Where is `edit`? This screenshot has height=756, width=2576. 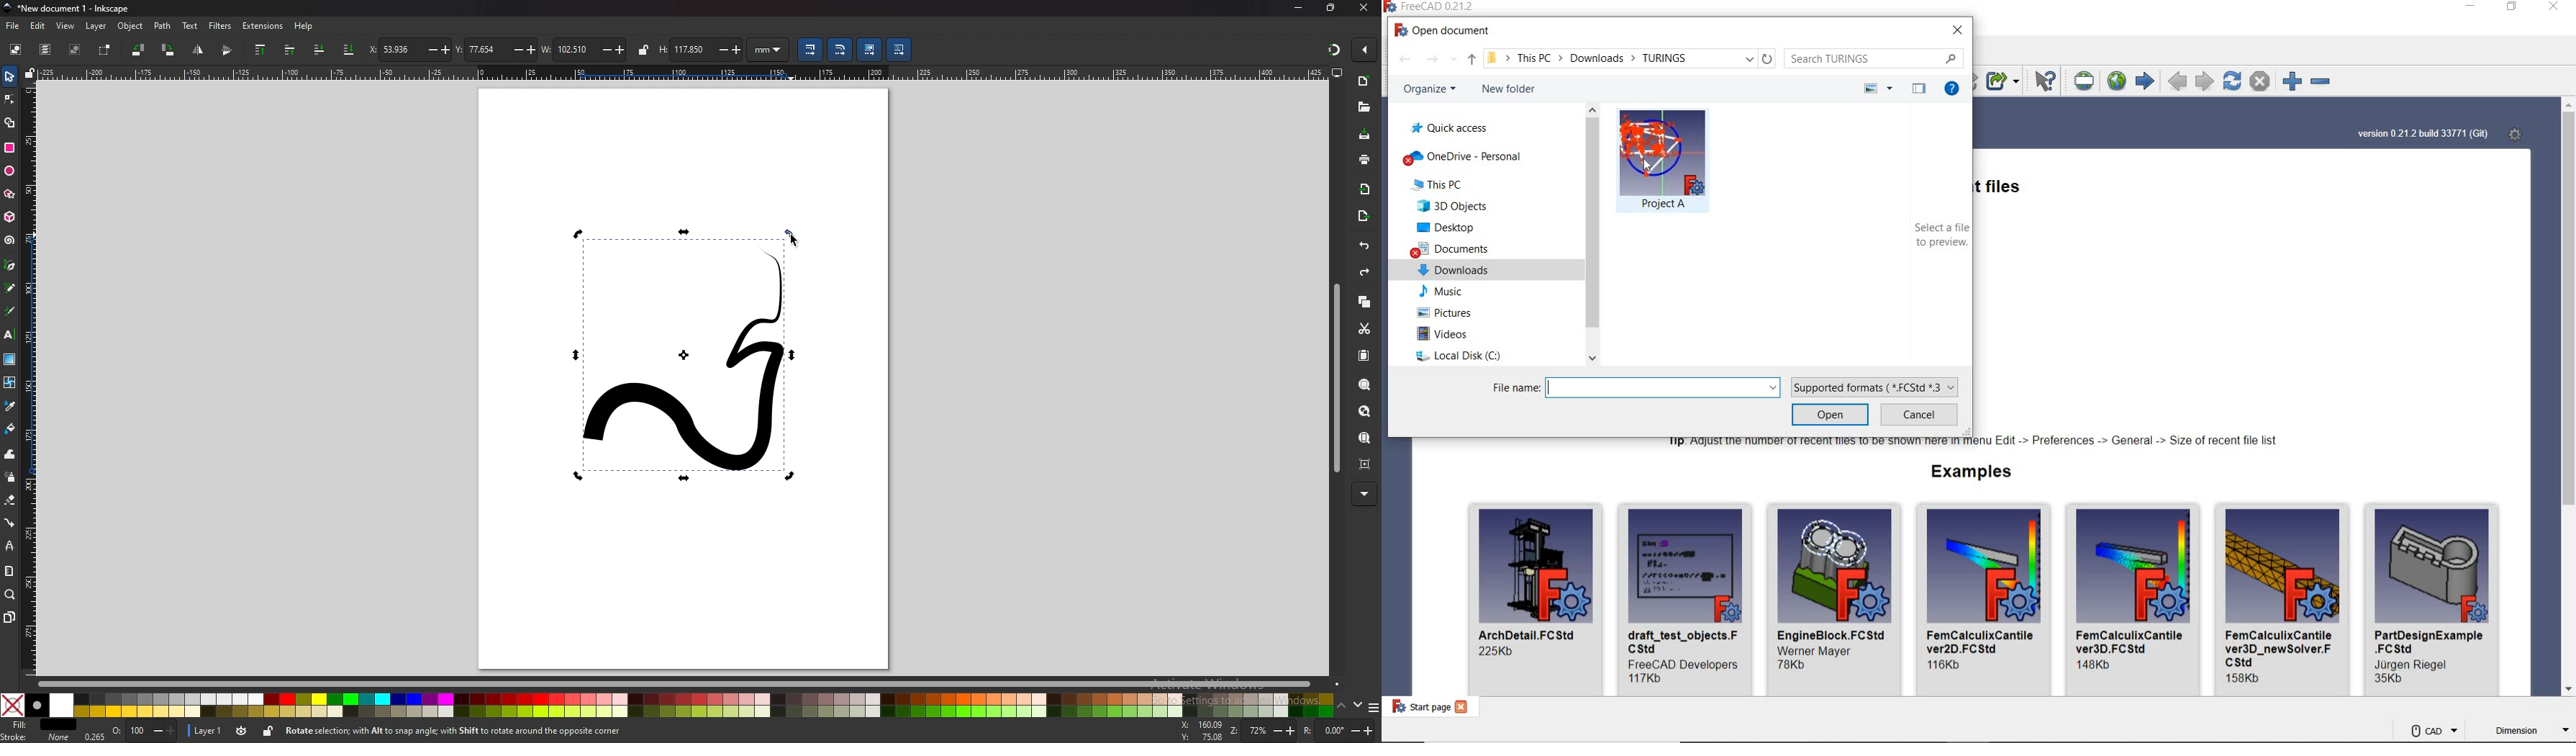 edit is located at coordinates (37, 26).